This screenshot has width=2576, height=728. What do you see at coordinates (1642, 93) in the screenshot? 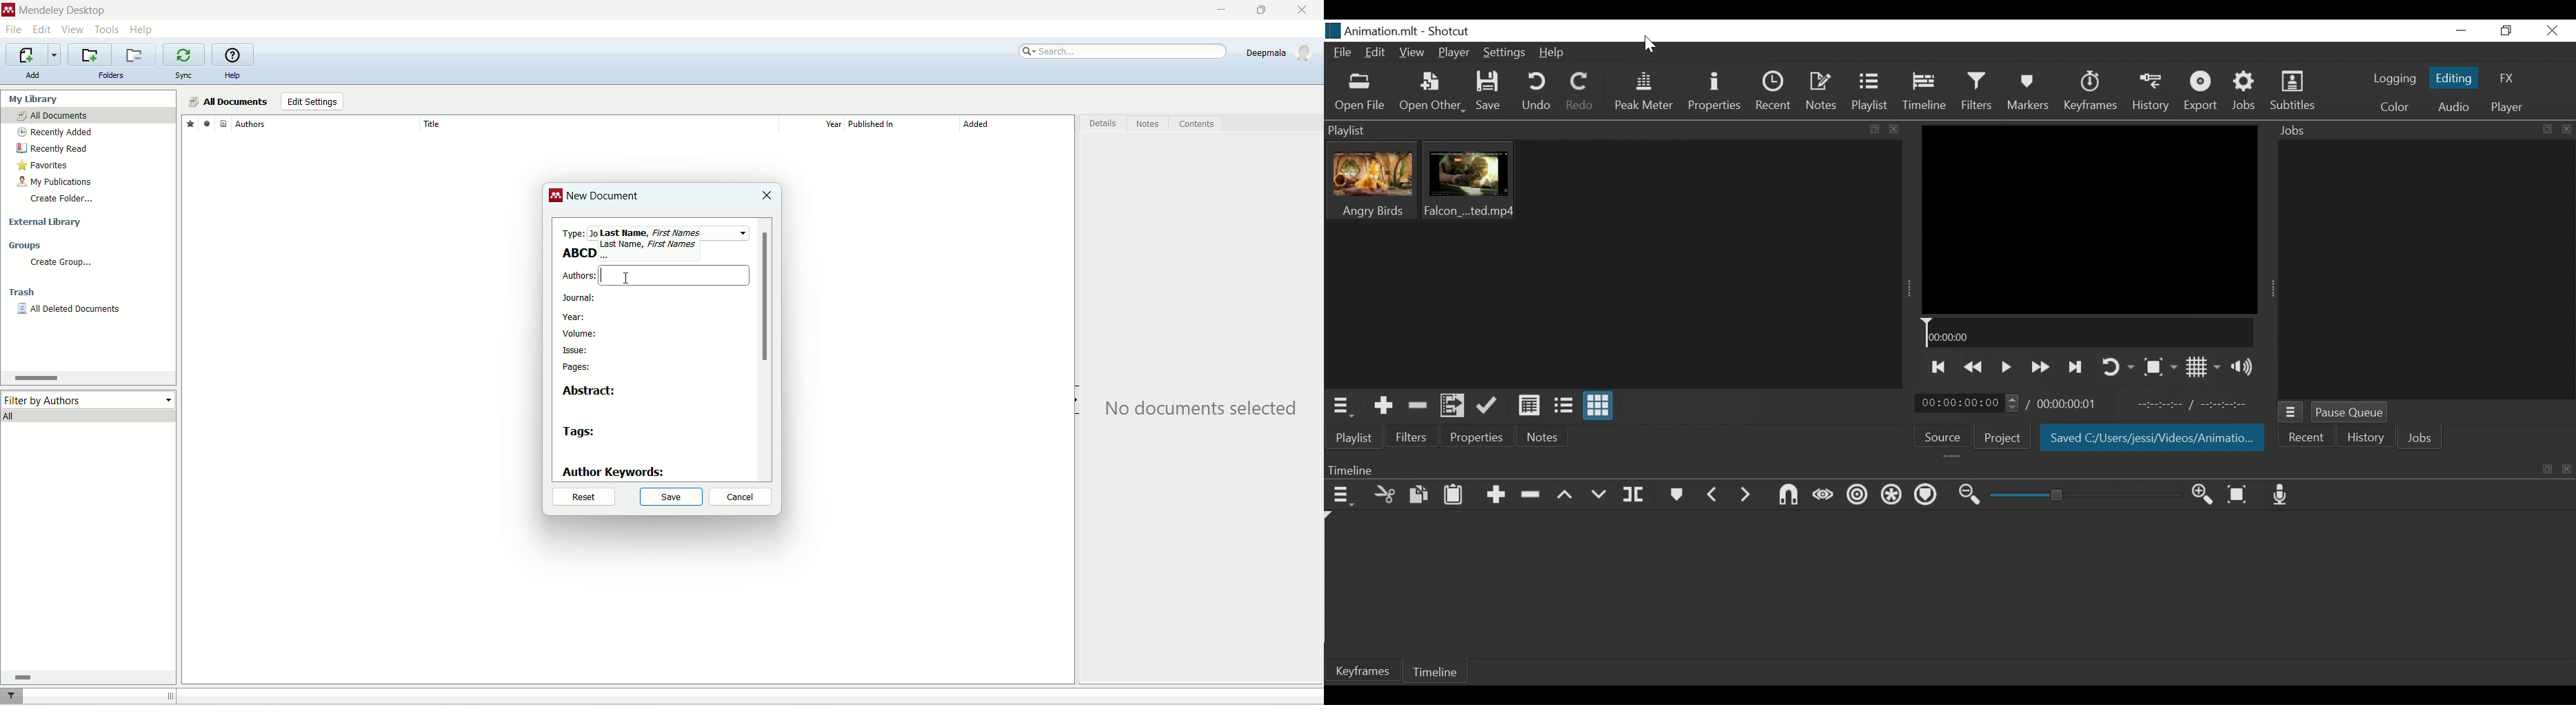
I see `Peak Meter` at bounding box center [1642, 93].